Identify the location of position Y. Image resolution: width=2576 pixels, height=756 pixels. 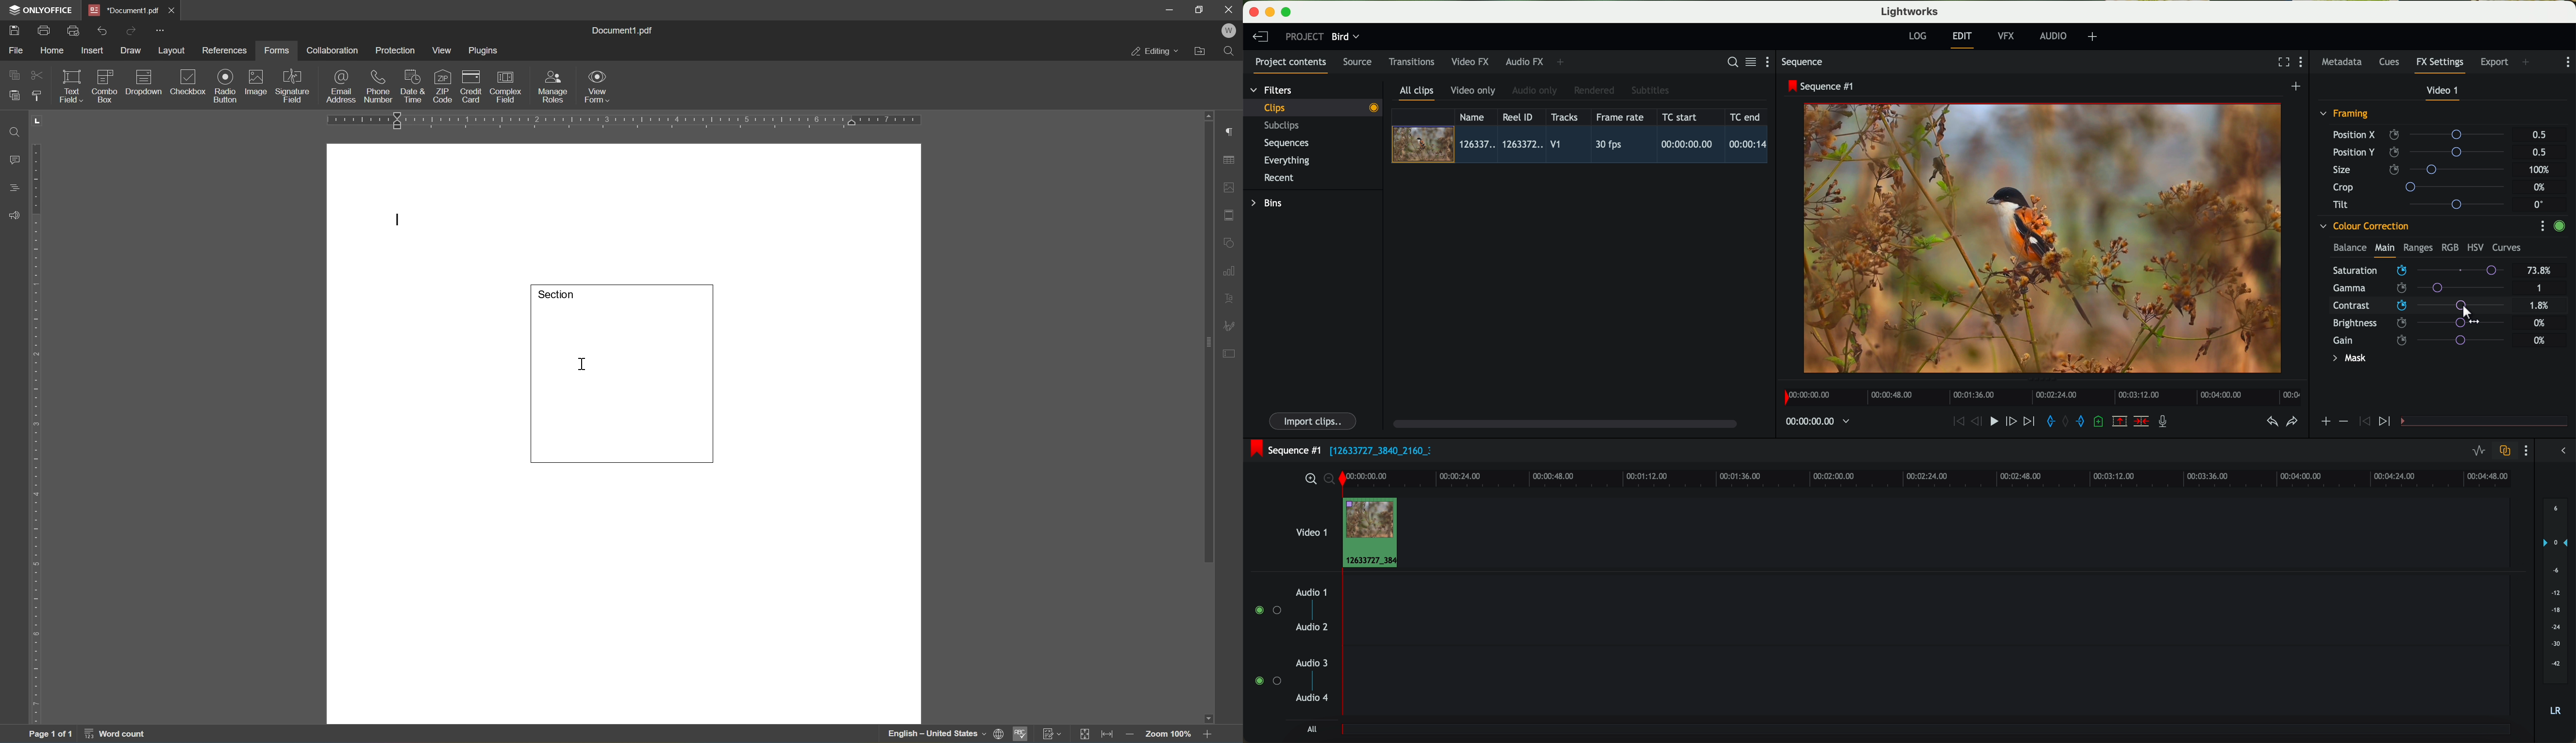
(2423, 152).